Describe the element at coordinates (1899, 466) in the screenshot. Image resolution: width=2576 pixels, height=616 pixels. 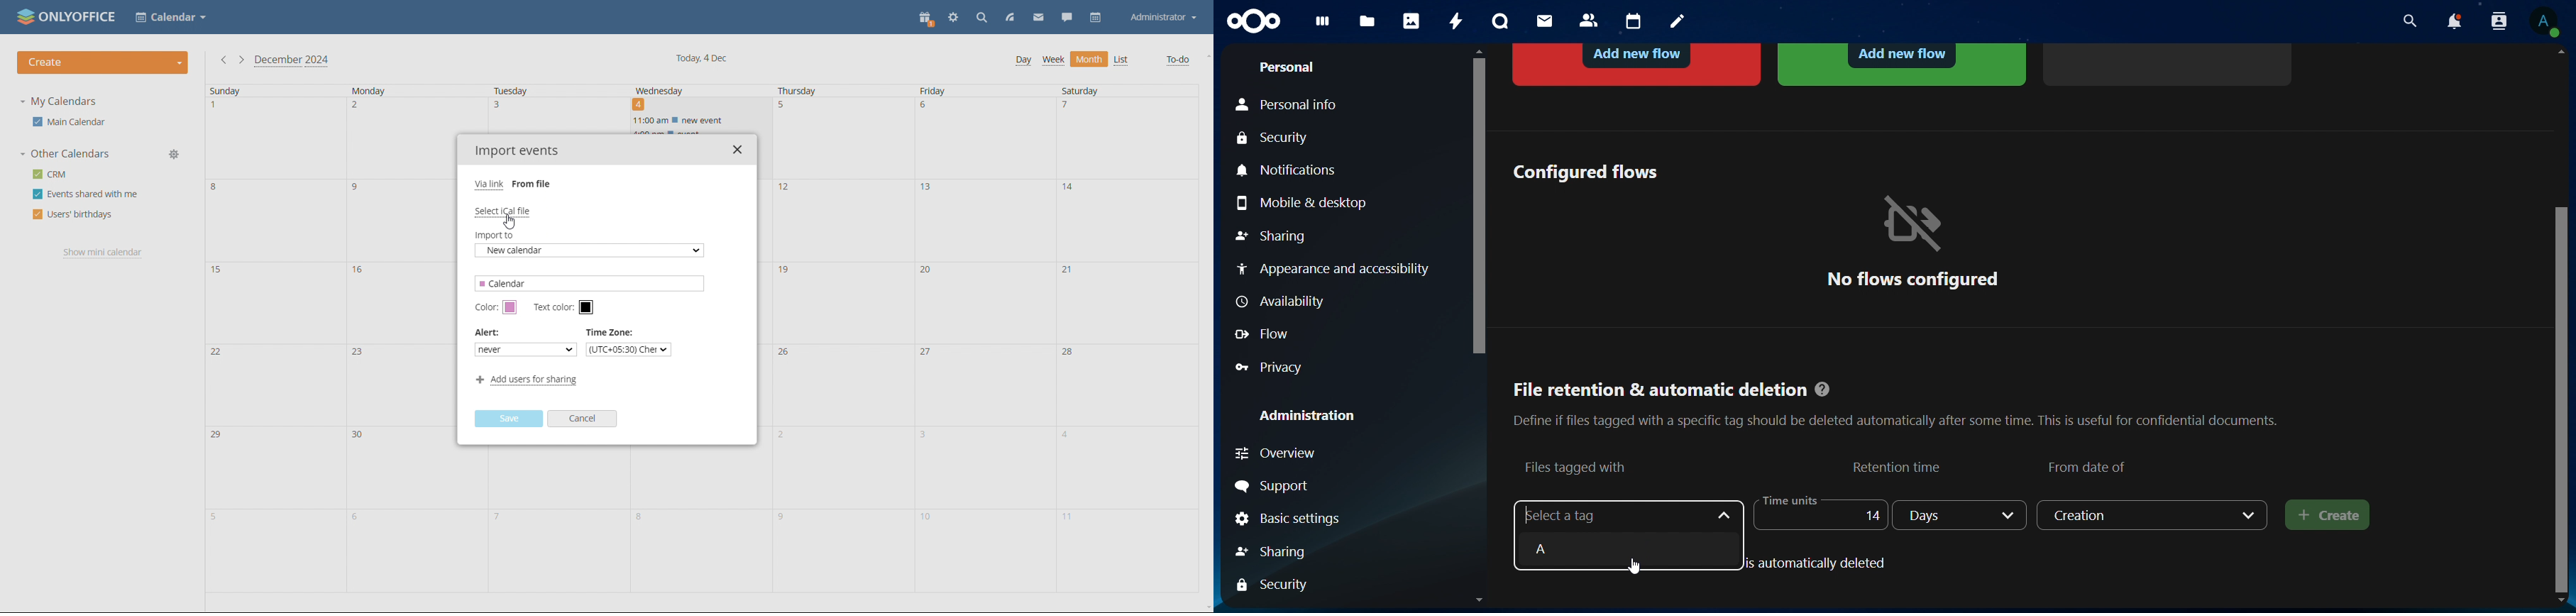
I see `retention time` at that location.